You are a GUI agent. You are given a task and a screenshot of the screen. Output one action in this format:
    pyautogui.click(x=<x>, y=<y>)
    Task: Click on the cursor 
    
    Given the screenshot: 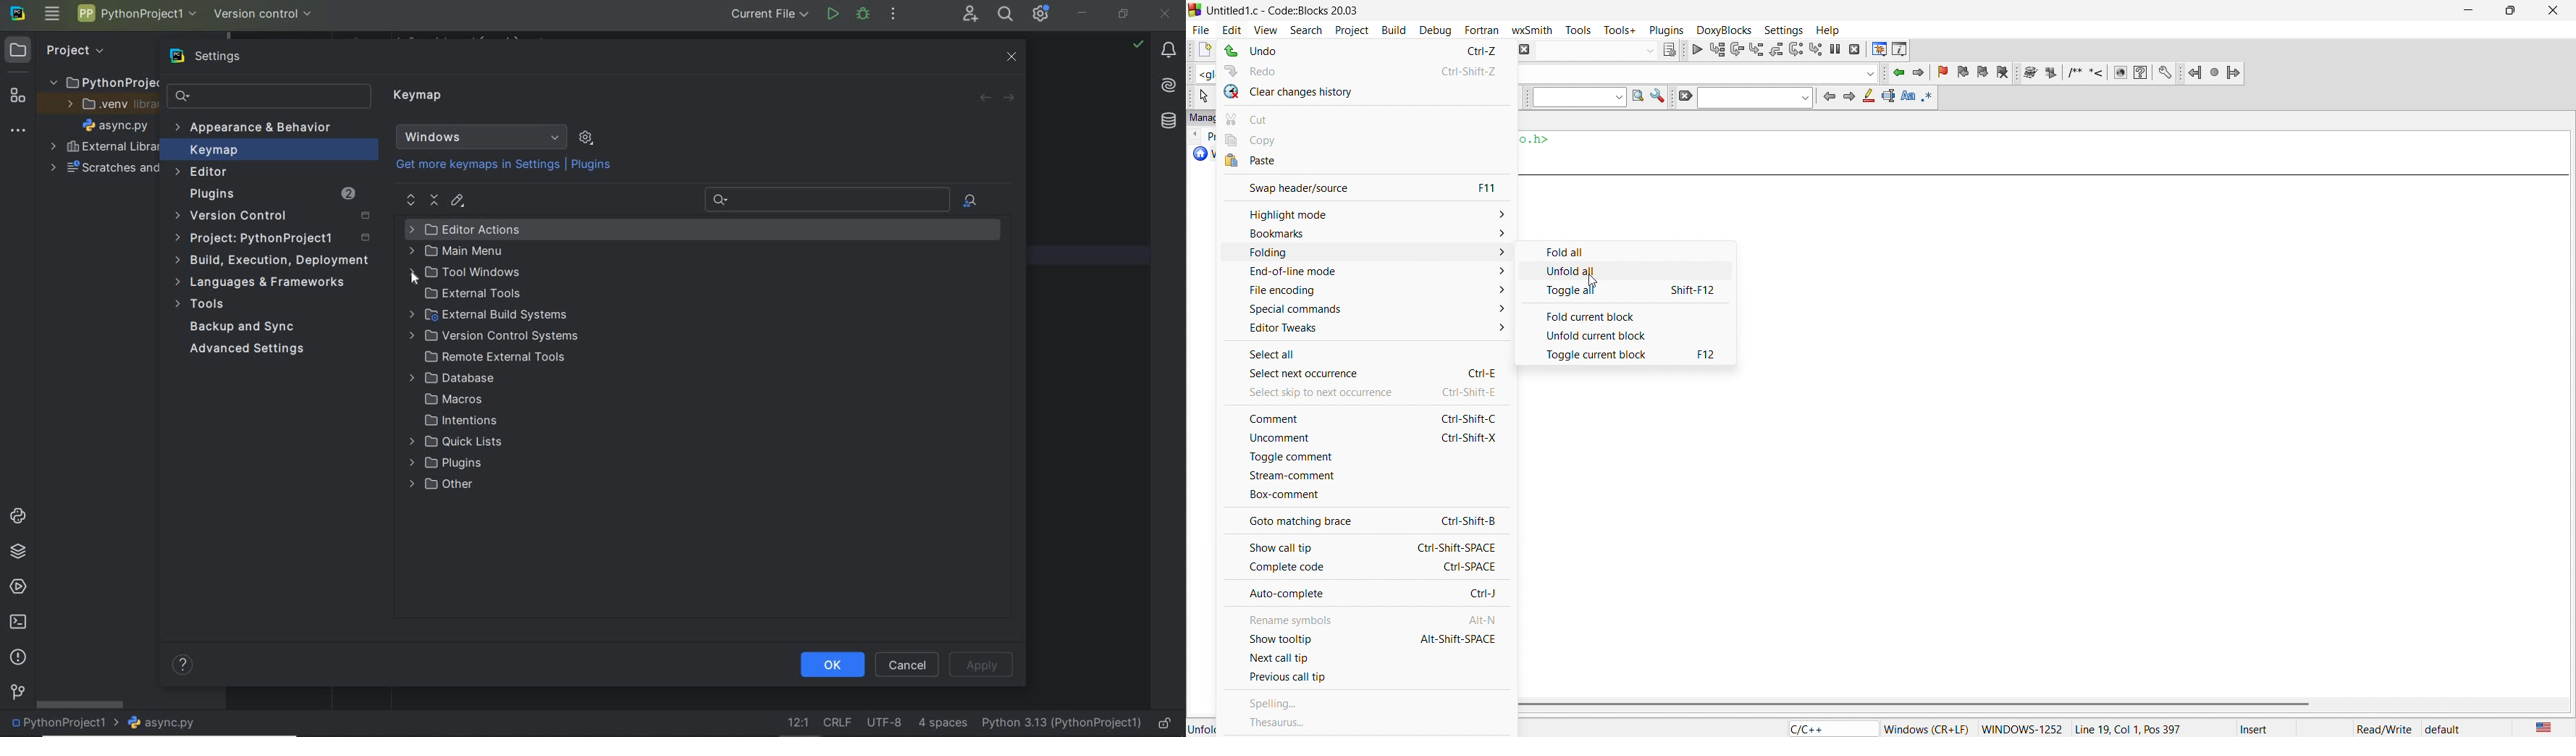 What is the action you would take?
    pyautogui.click(x=1588, y=279)
    